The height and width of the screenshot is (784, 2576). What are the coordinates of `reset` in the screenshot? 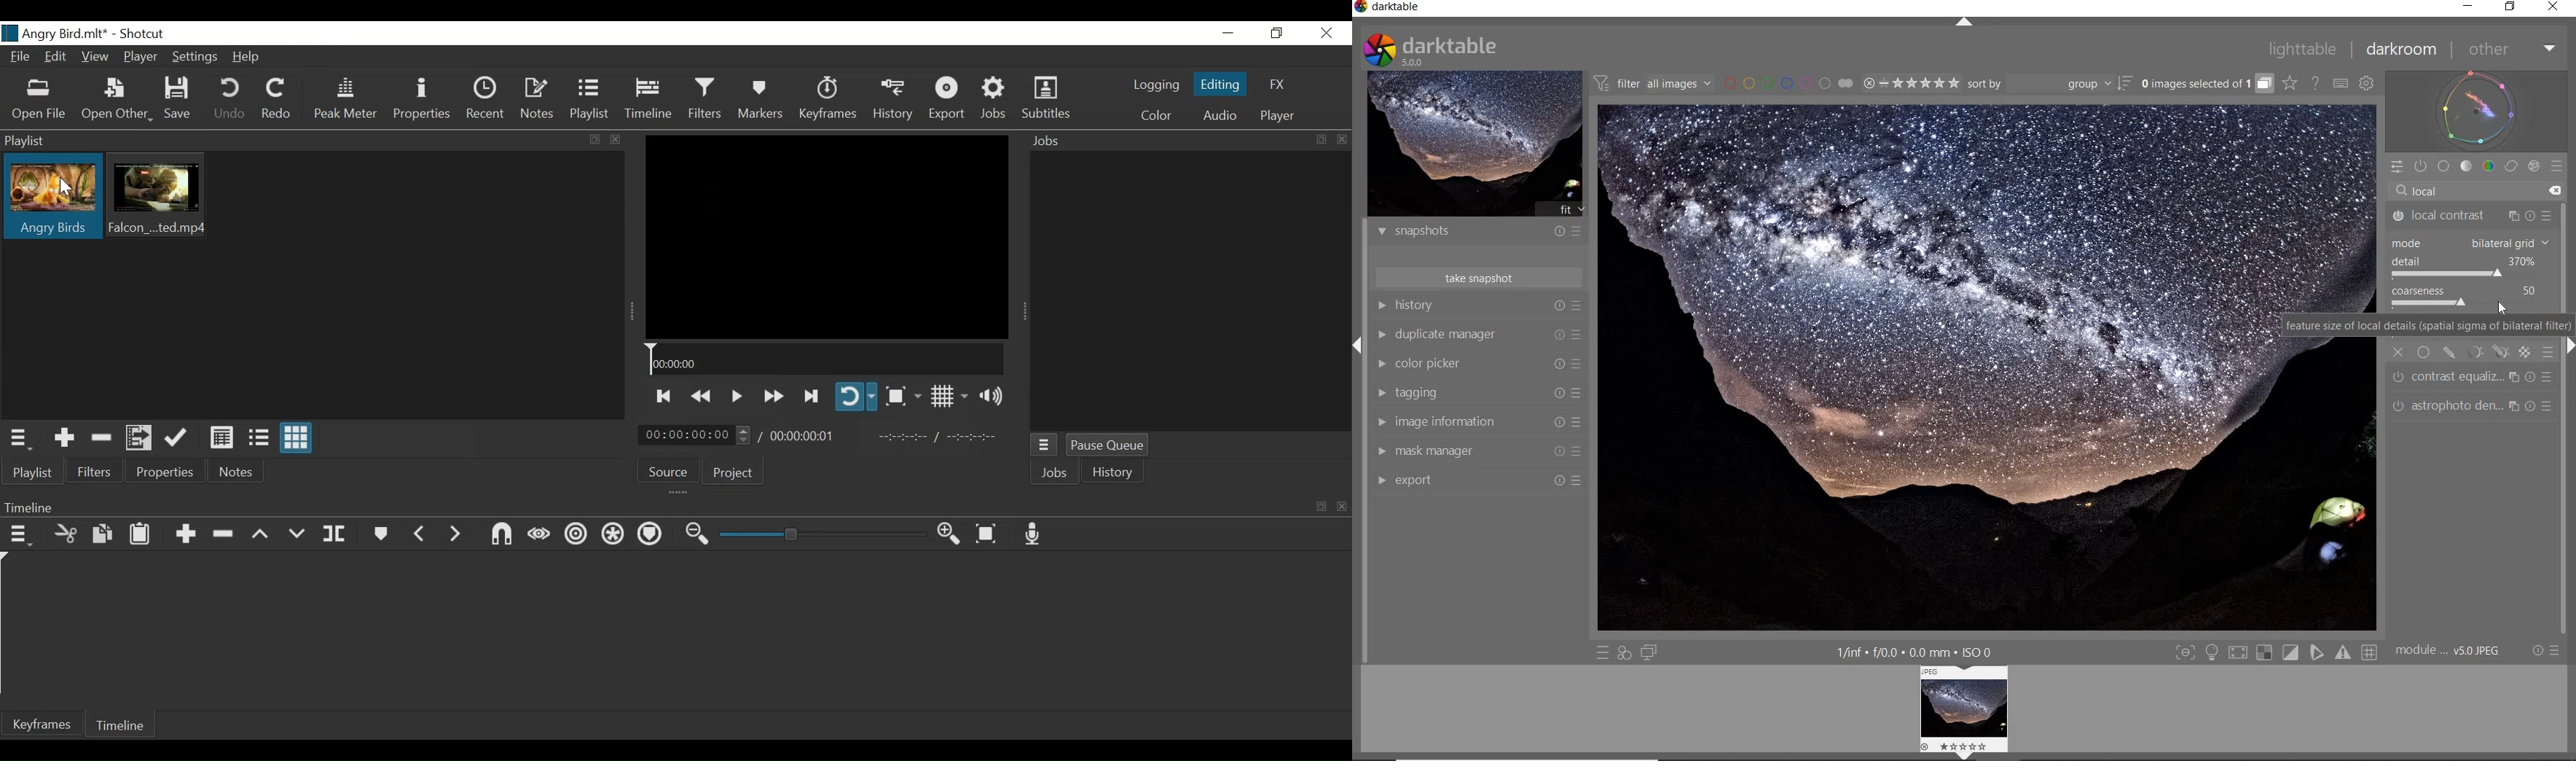 It's located at (1558, 233).